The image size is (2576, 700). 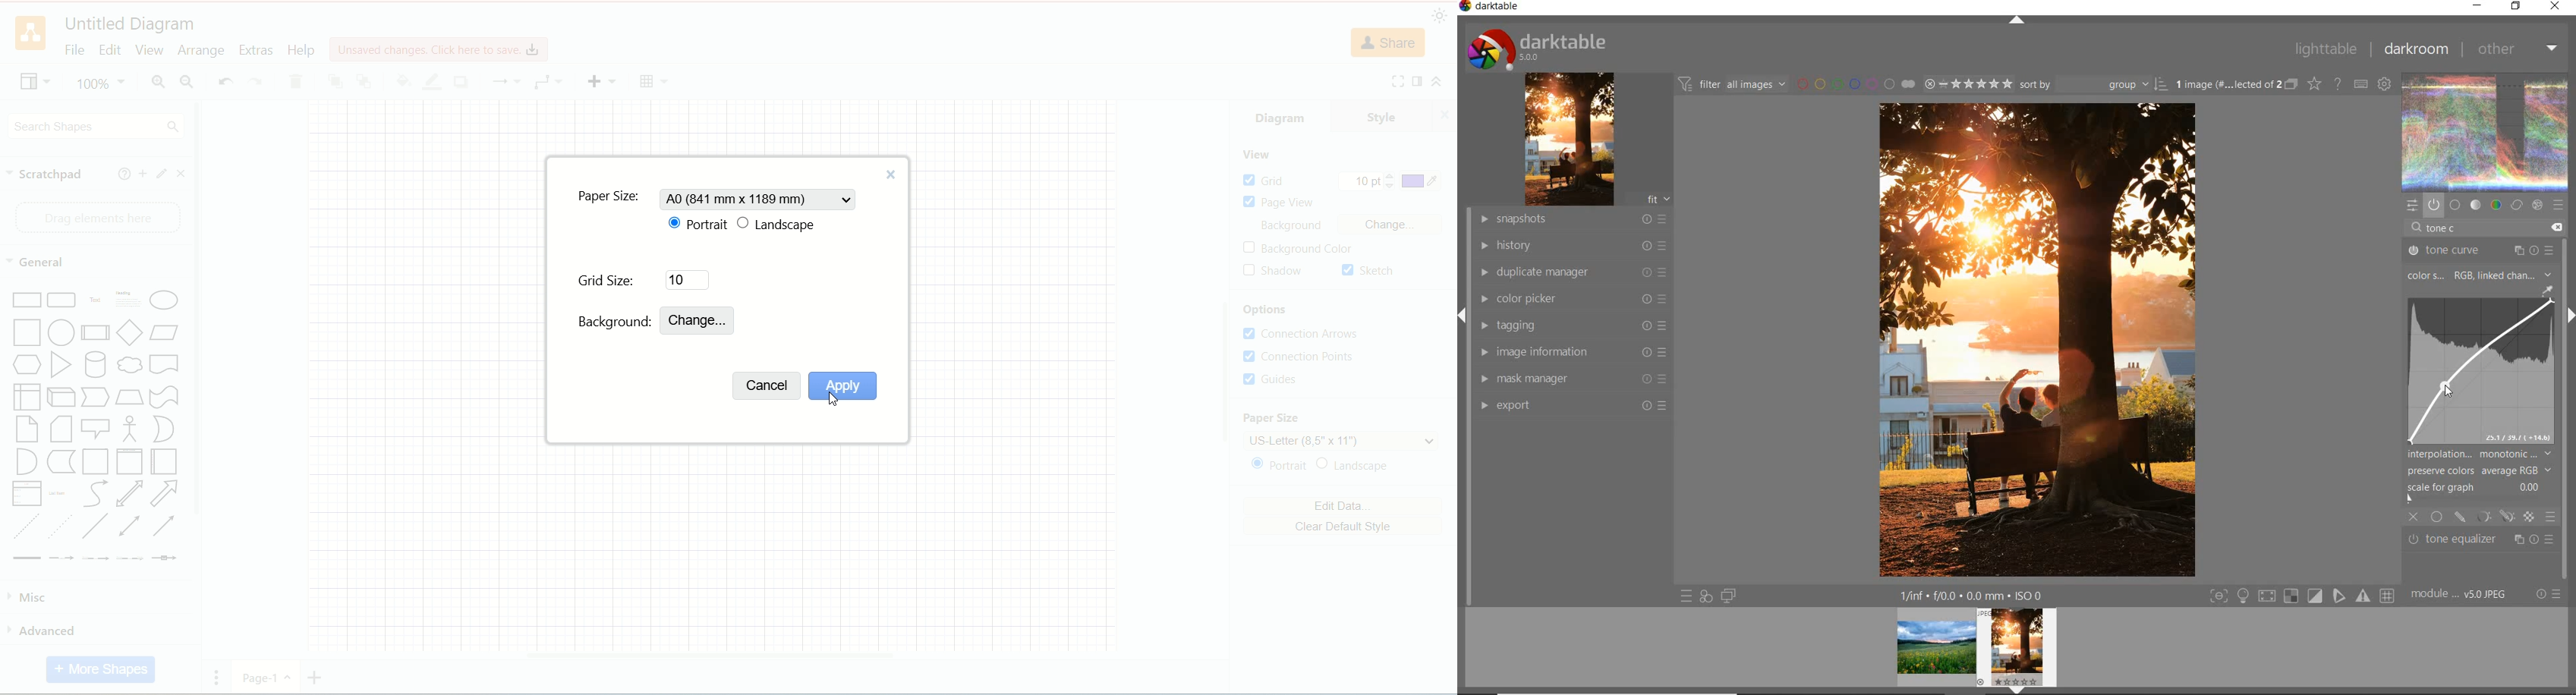 I want to click on general, so click(x=39, y=263).